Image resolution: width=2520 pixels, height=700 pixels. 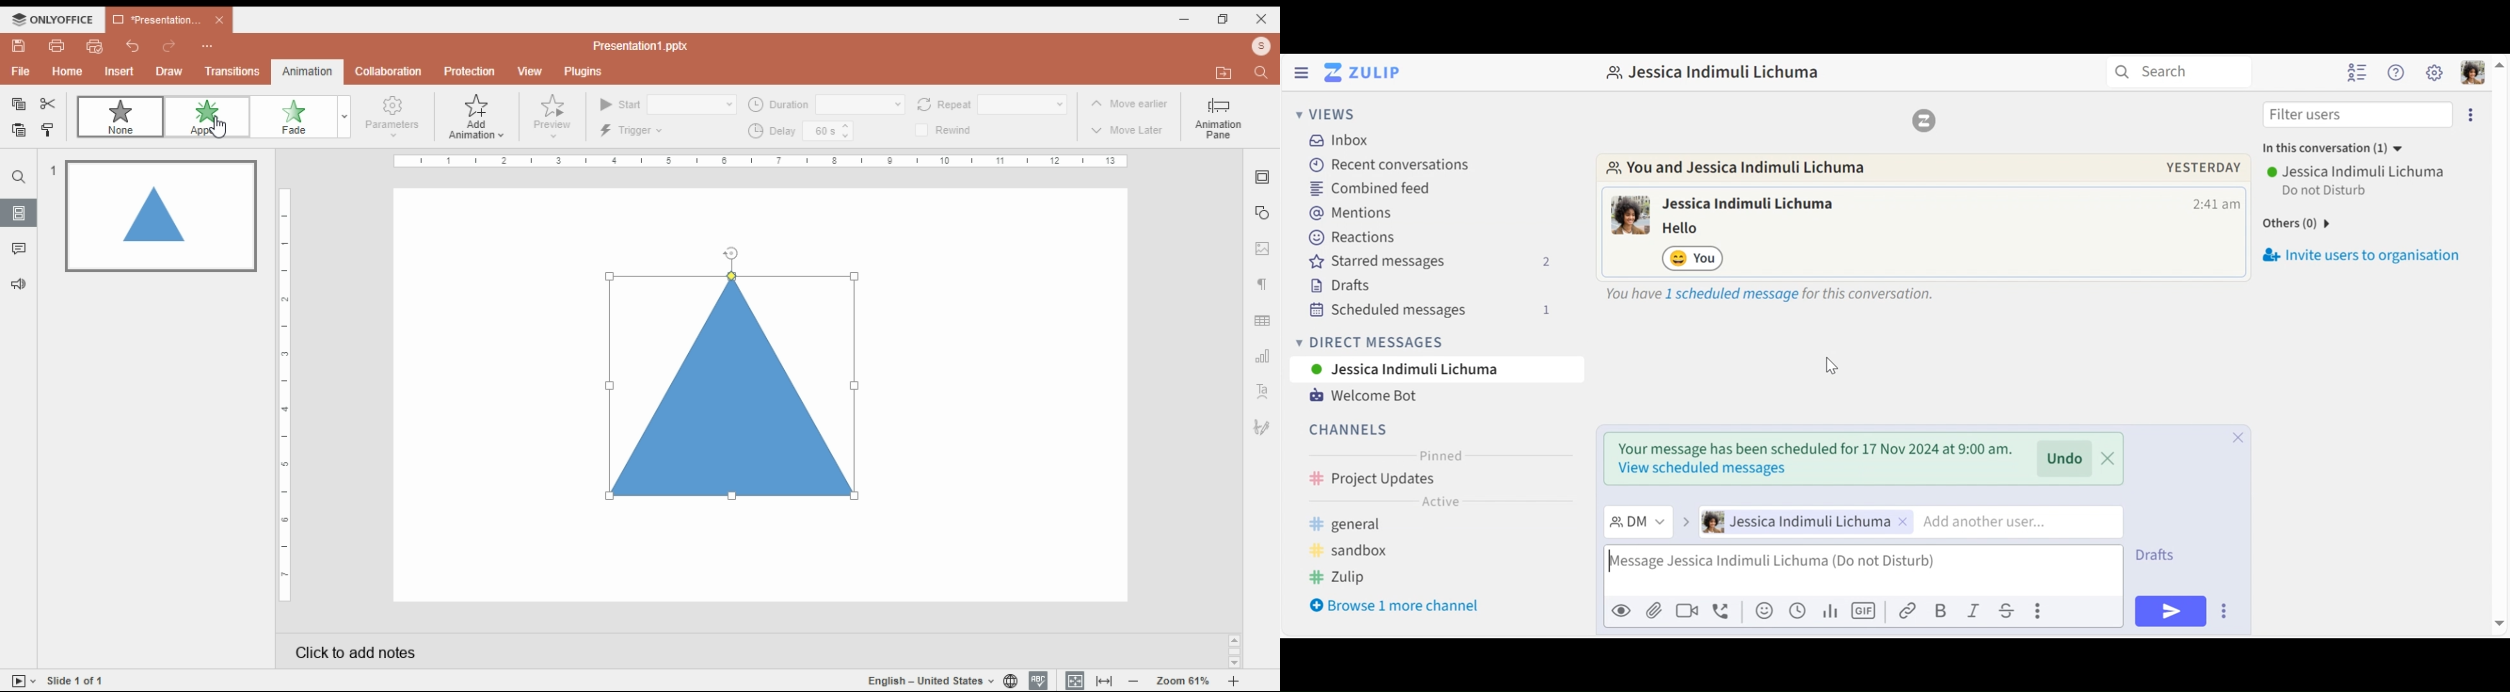 I want to click on draw, so click(x=171, y=72).